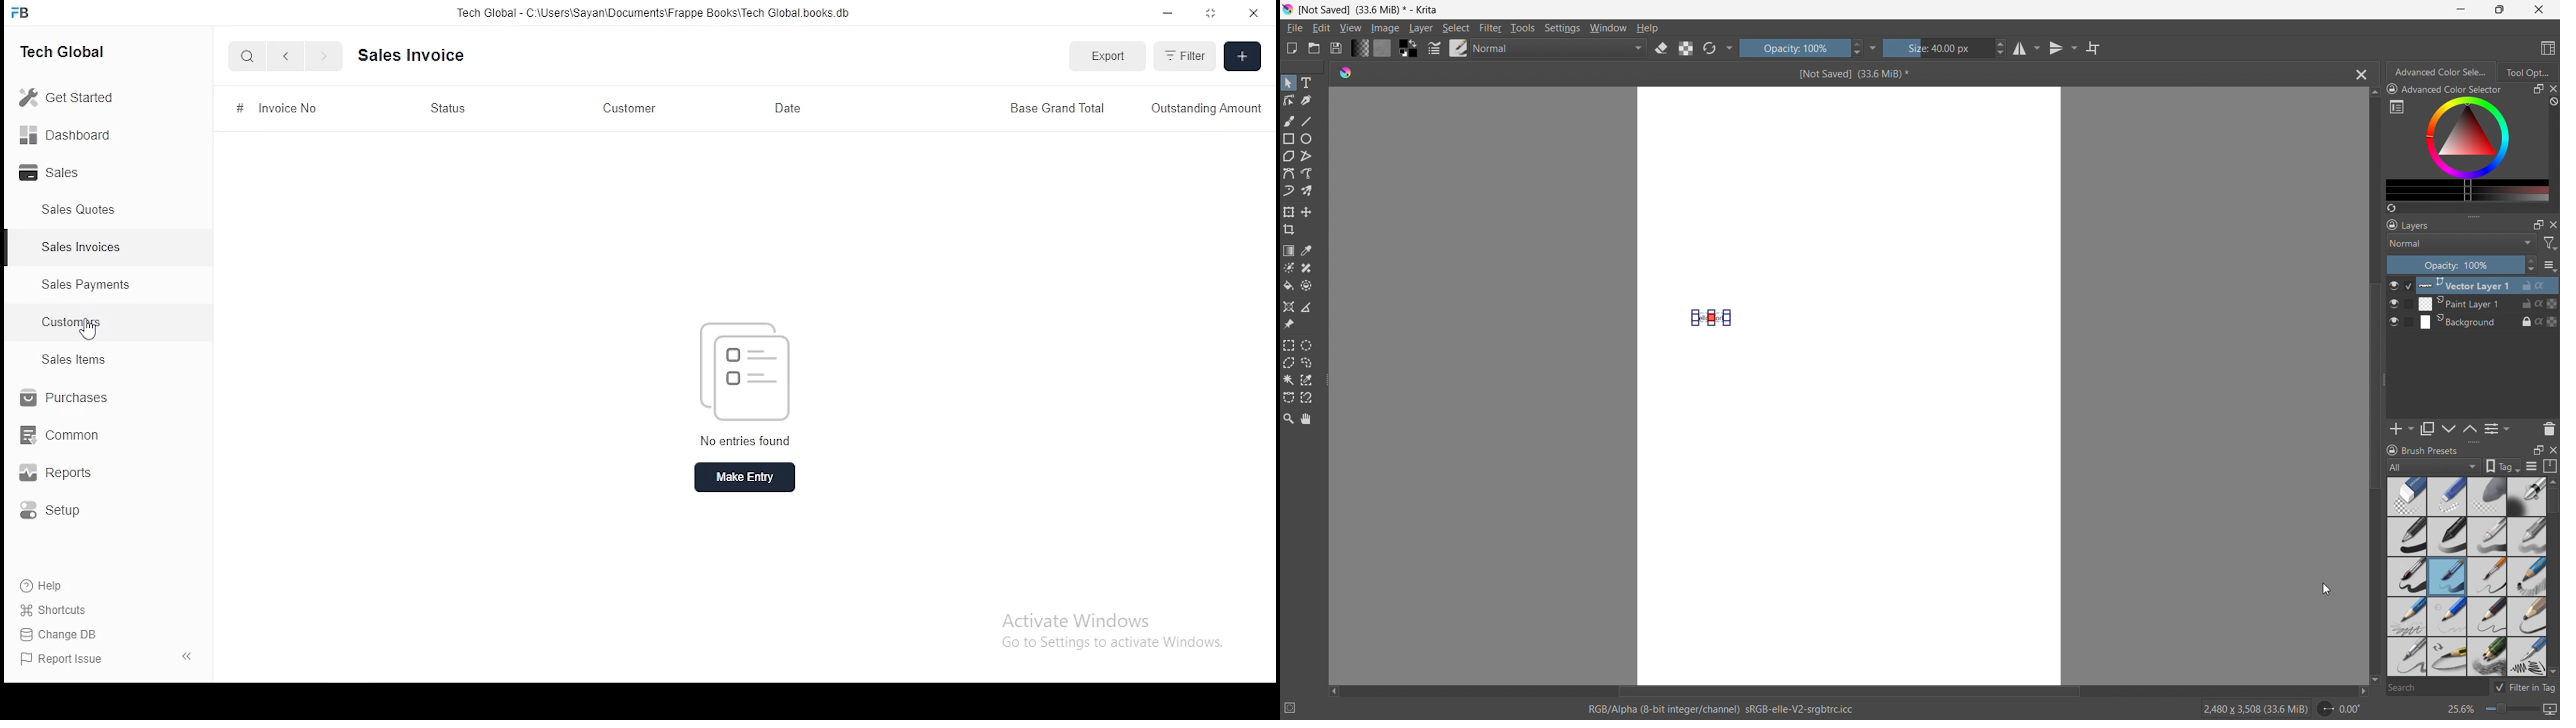 The height and width of the screenshot is (728, 2576). What do you see at coordinates (2340, 709) in the screenshot?
I see `rotate canvas` at bounding box center [2340, 709].